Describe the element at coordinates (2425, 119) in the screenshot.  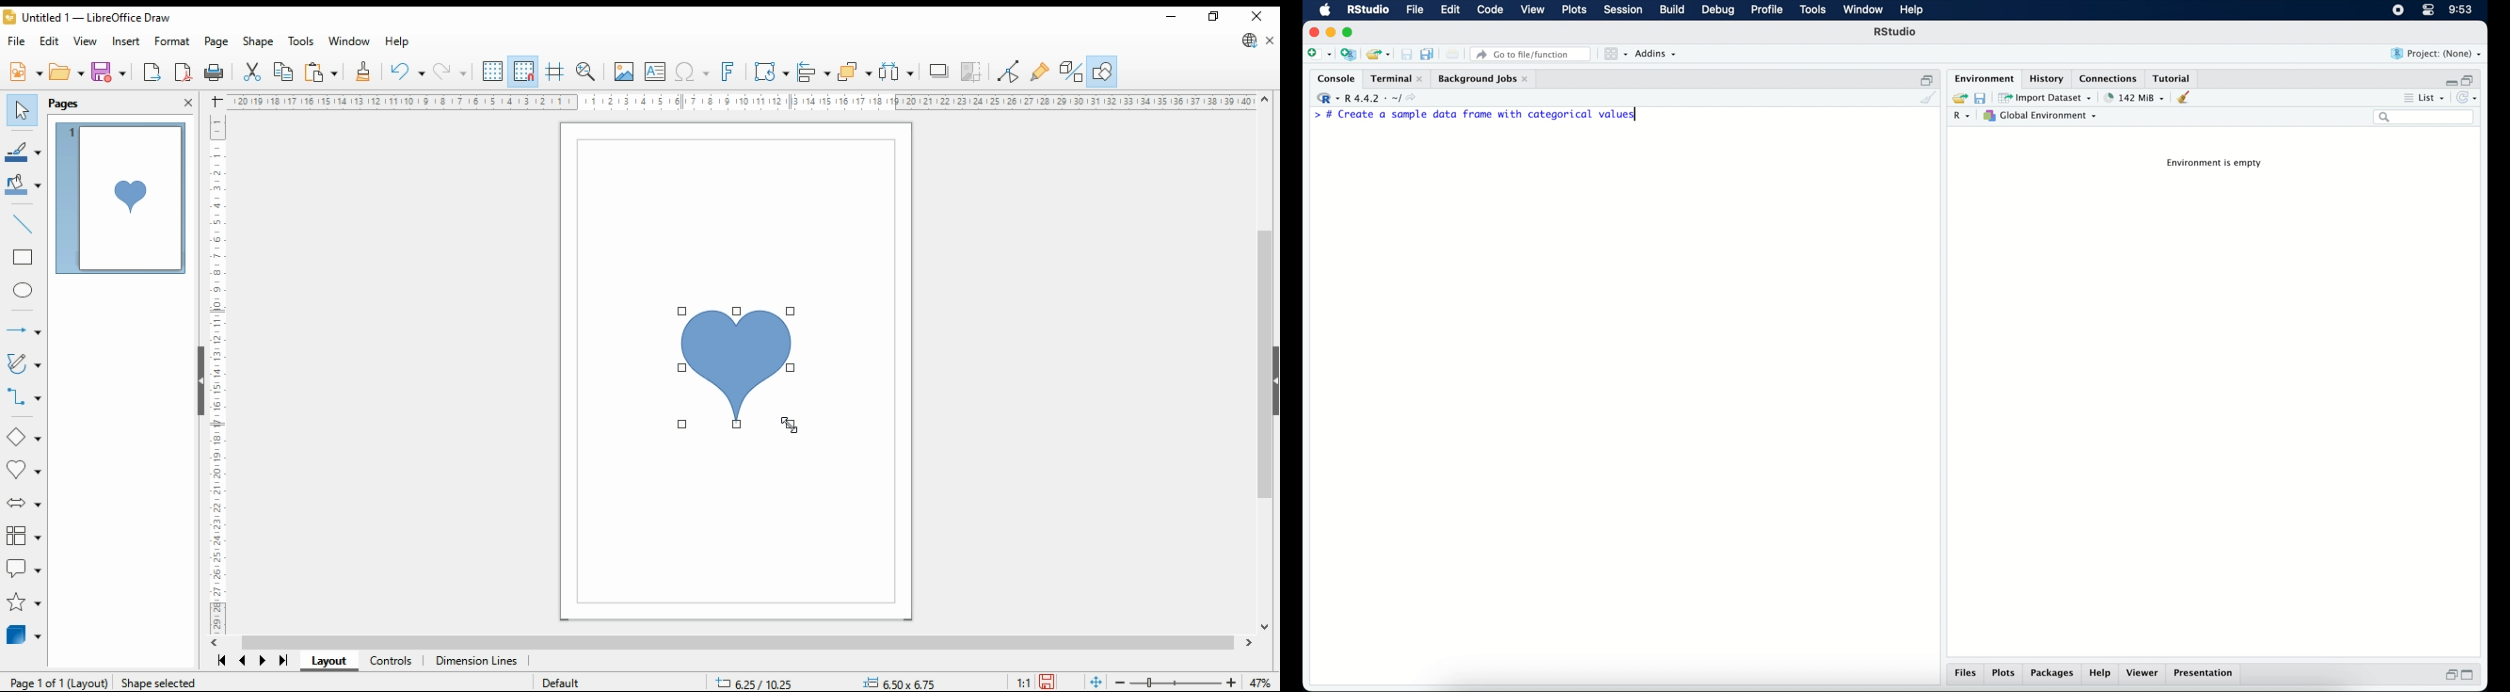
I see `search bar` at that location.